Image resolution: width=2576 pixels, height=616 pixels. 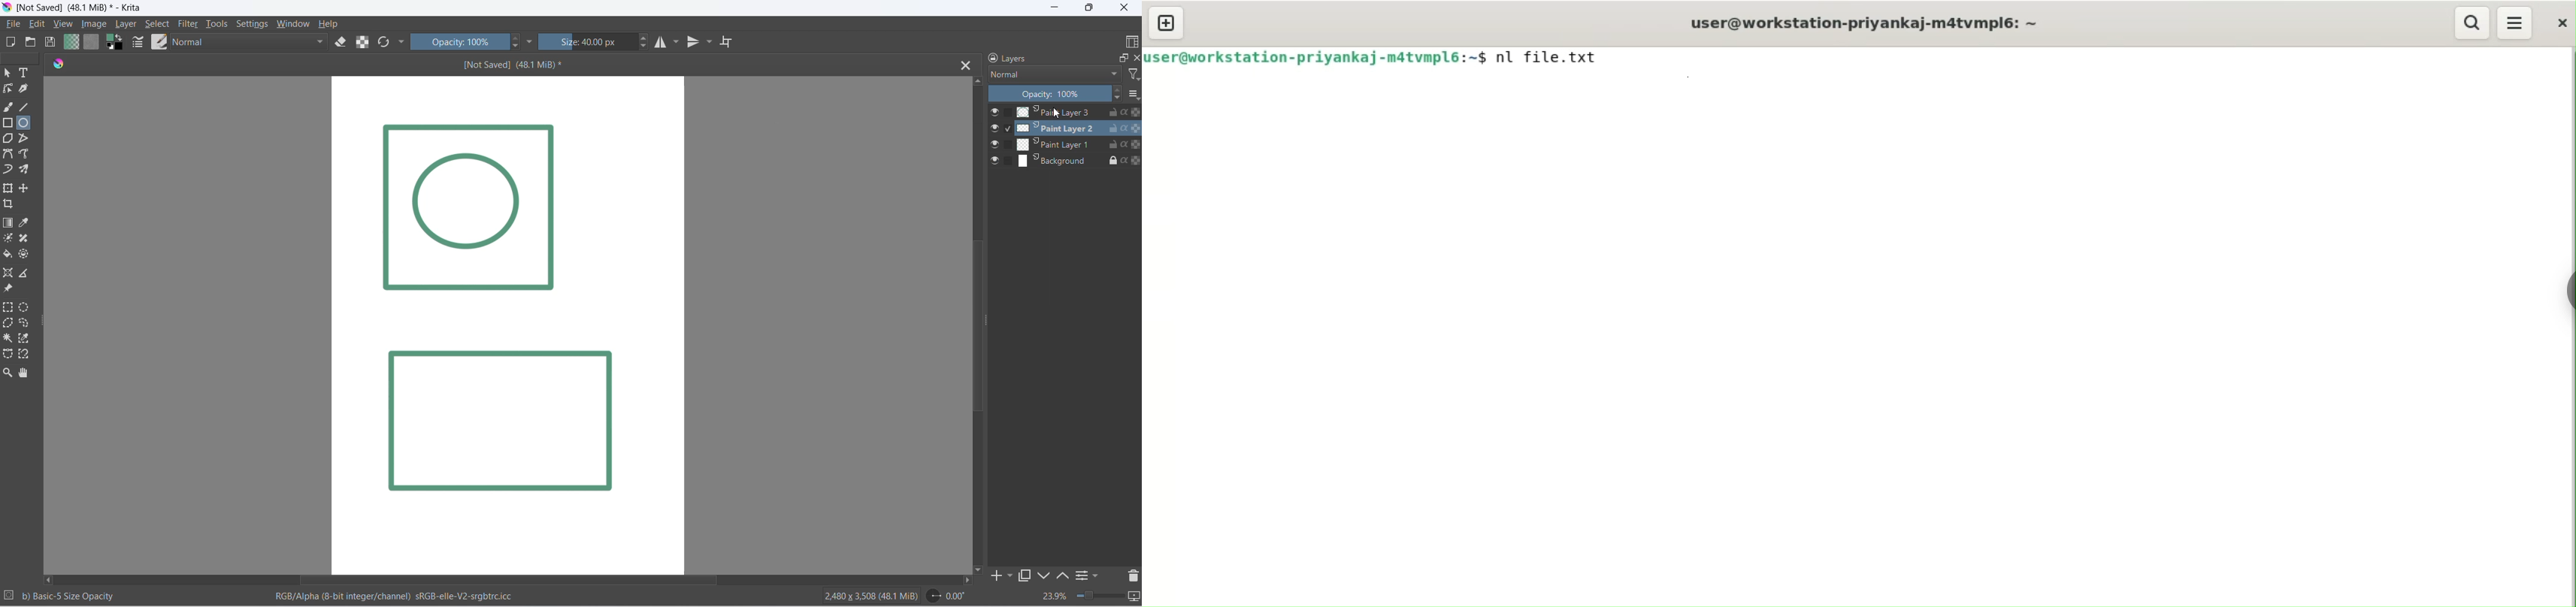 What do you see at coordinates (1009, 128) in the screenshot?
I see `checkbox` at bounding box center [1009, 128].